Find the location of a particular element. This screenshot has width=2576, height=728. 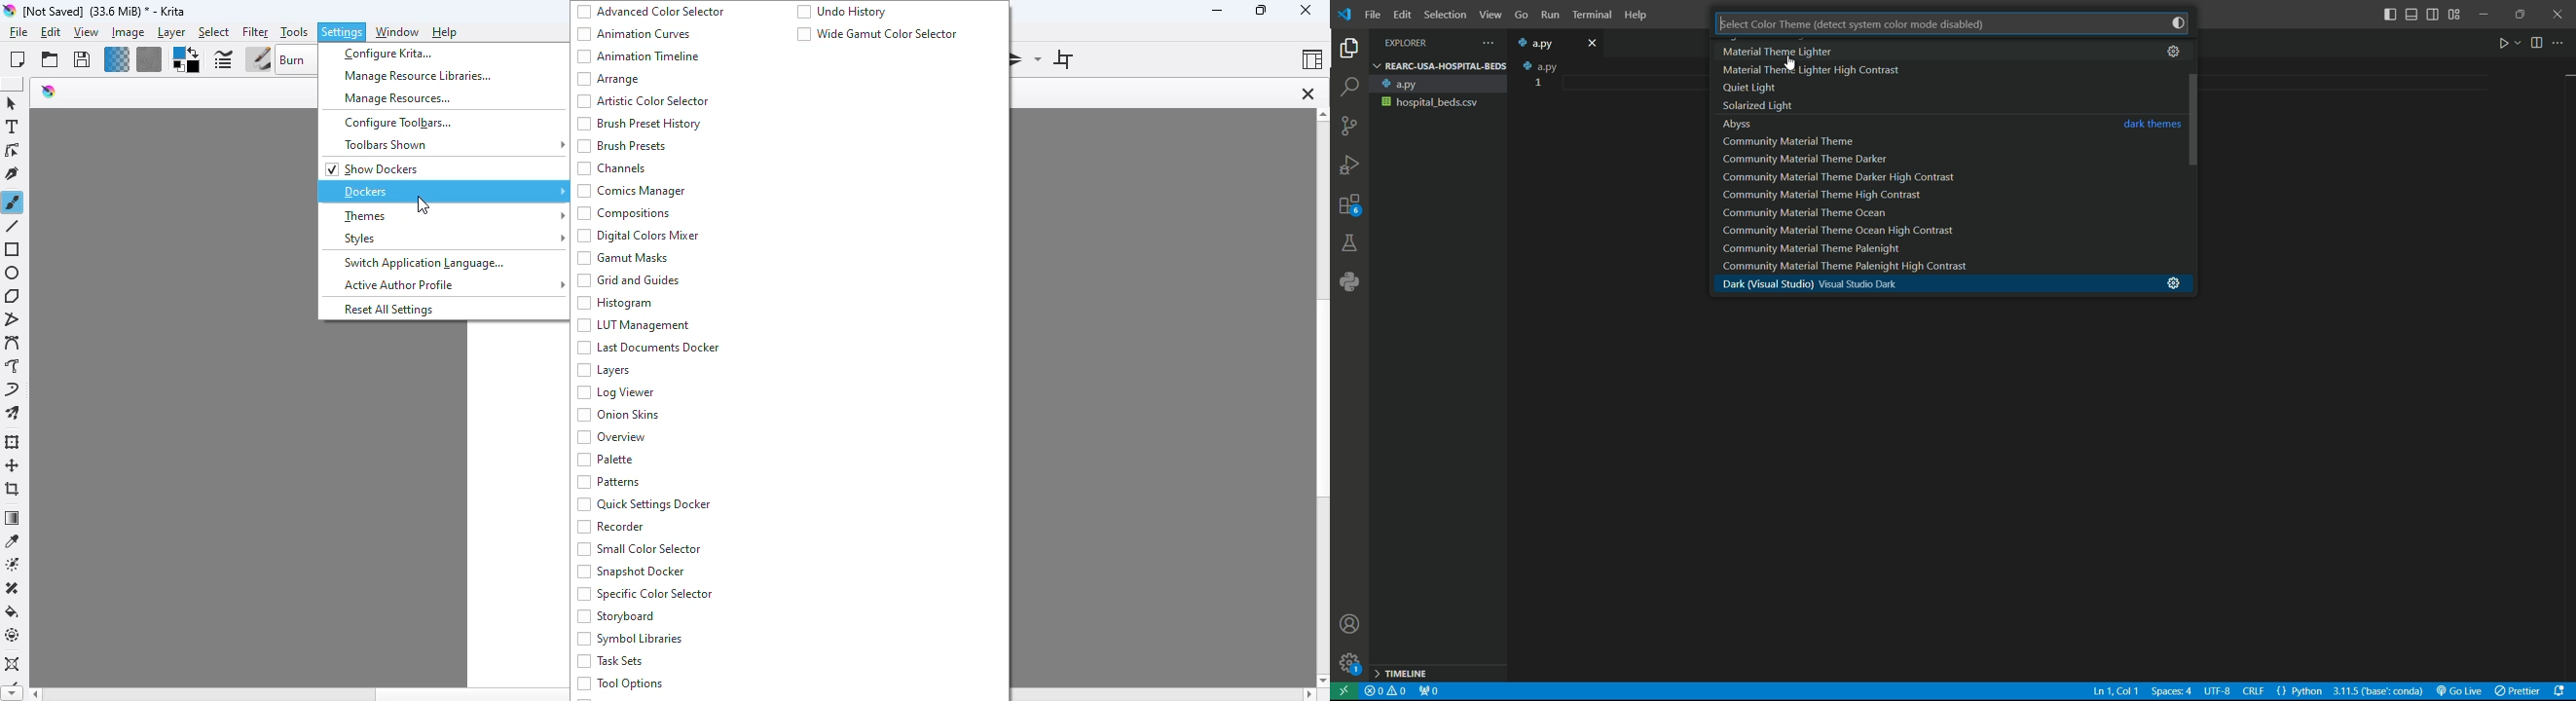

Abyss is located at coordinates (1743, 123).